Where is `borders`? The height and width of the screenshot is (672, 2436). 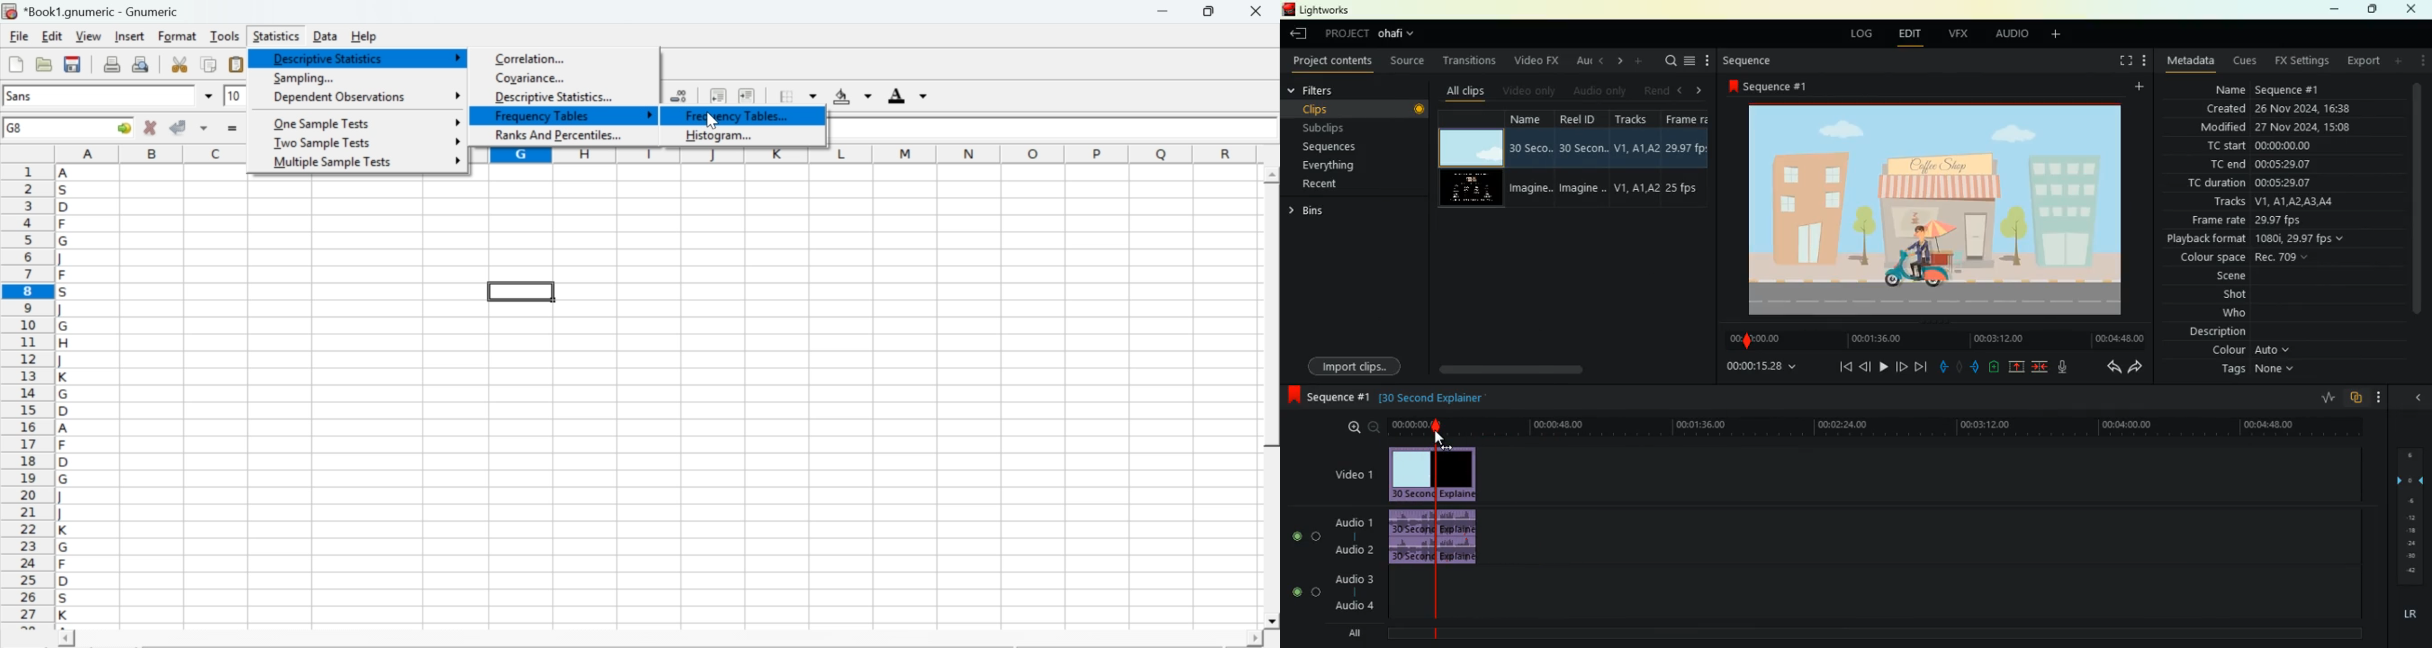
borders is located at coordinates (799, 96).